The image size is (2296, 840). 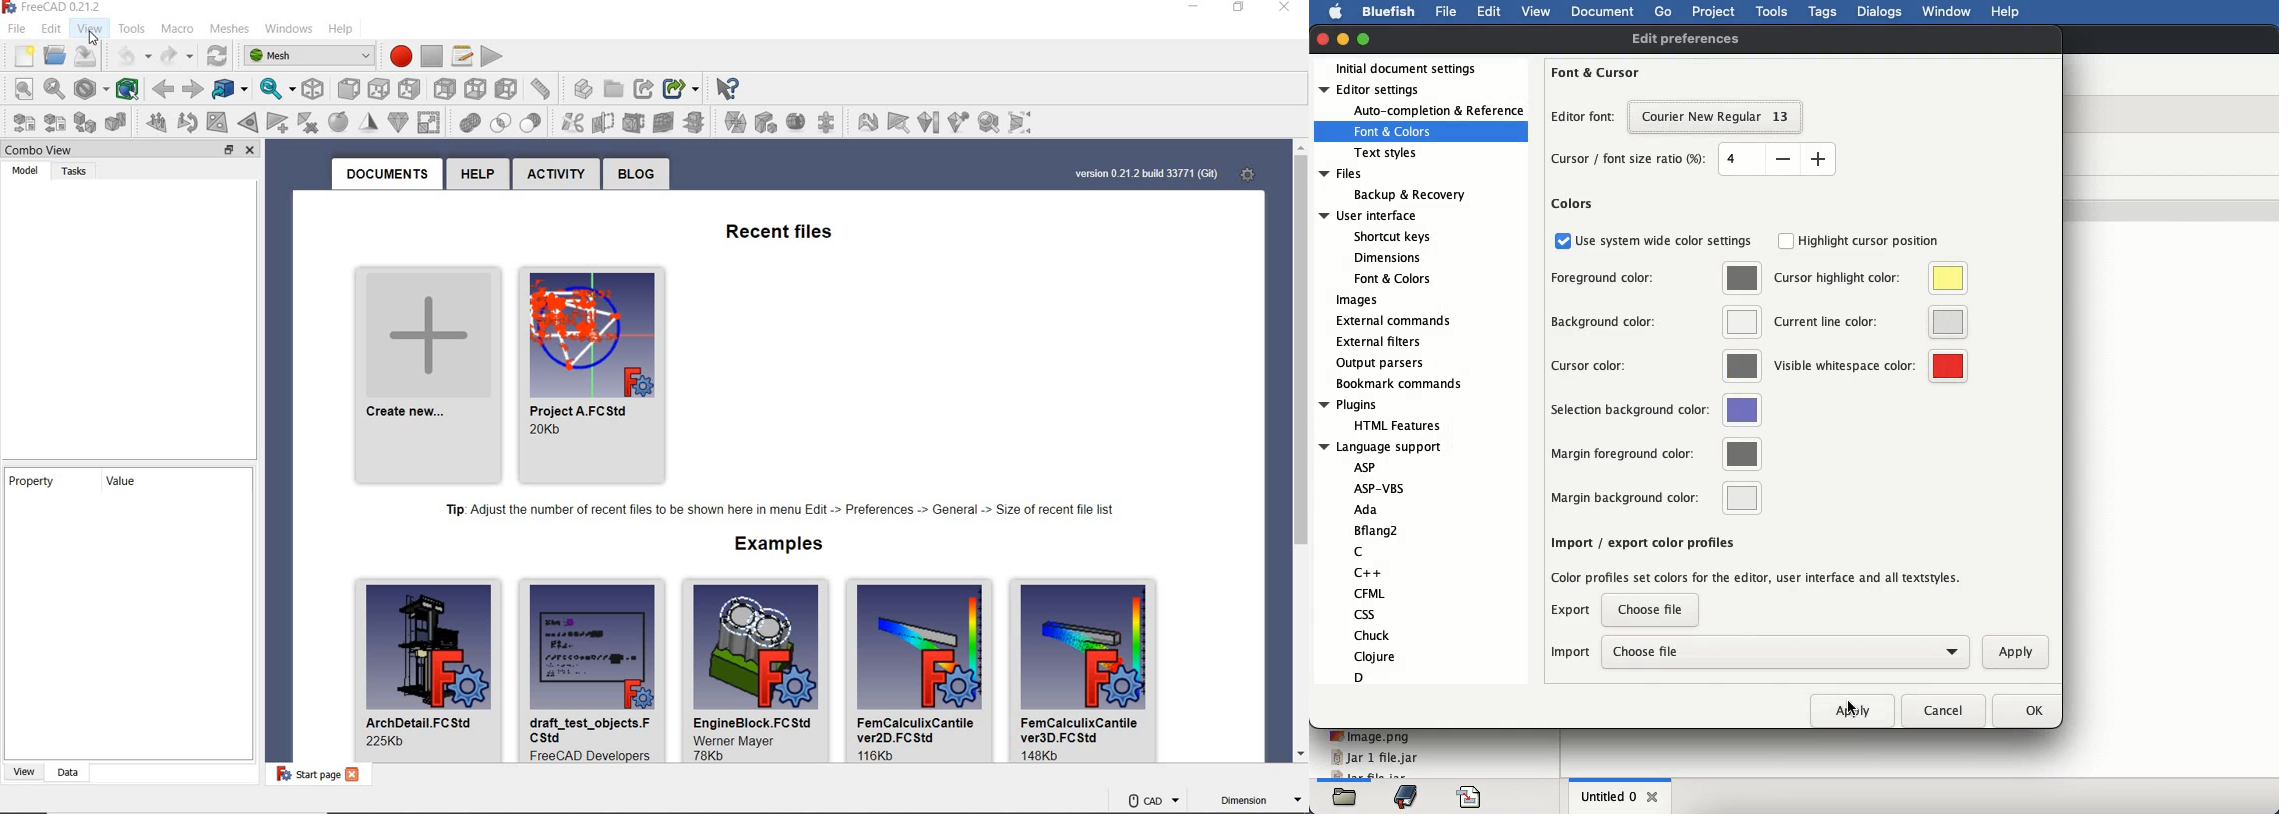 What do you see at coordinates (1655, 365) in the screenshot?
I see `cursor color` at bounding box center [1655, 365].